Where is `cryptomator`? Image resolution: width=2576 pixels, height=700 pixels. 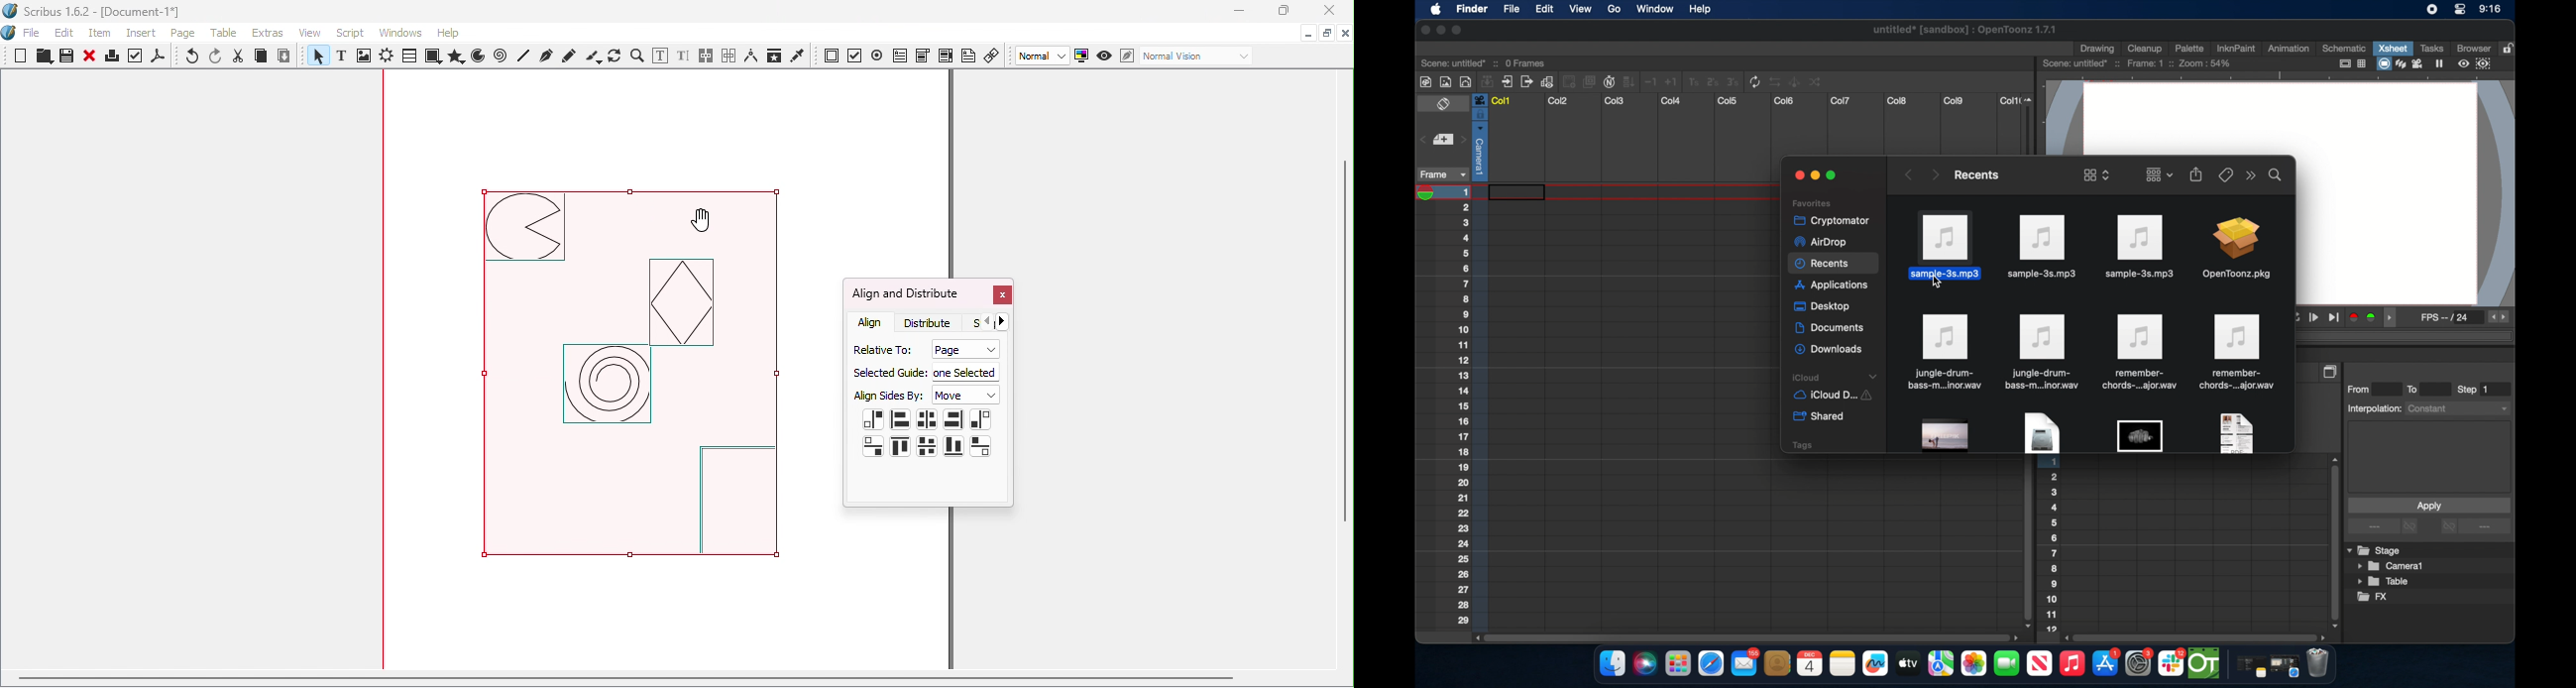
cryptomator is located at coordinates (1828, 220).